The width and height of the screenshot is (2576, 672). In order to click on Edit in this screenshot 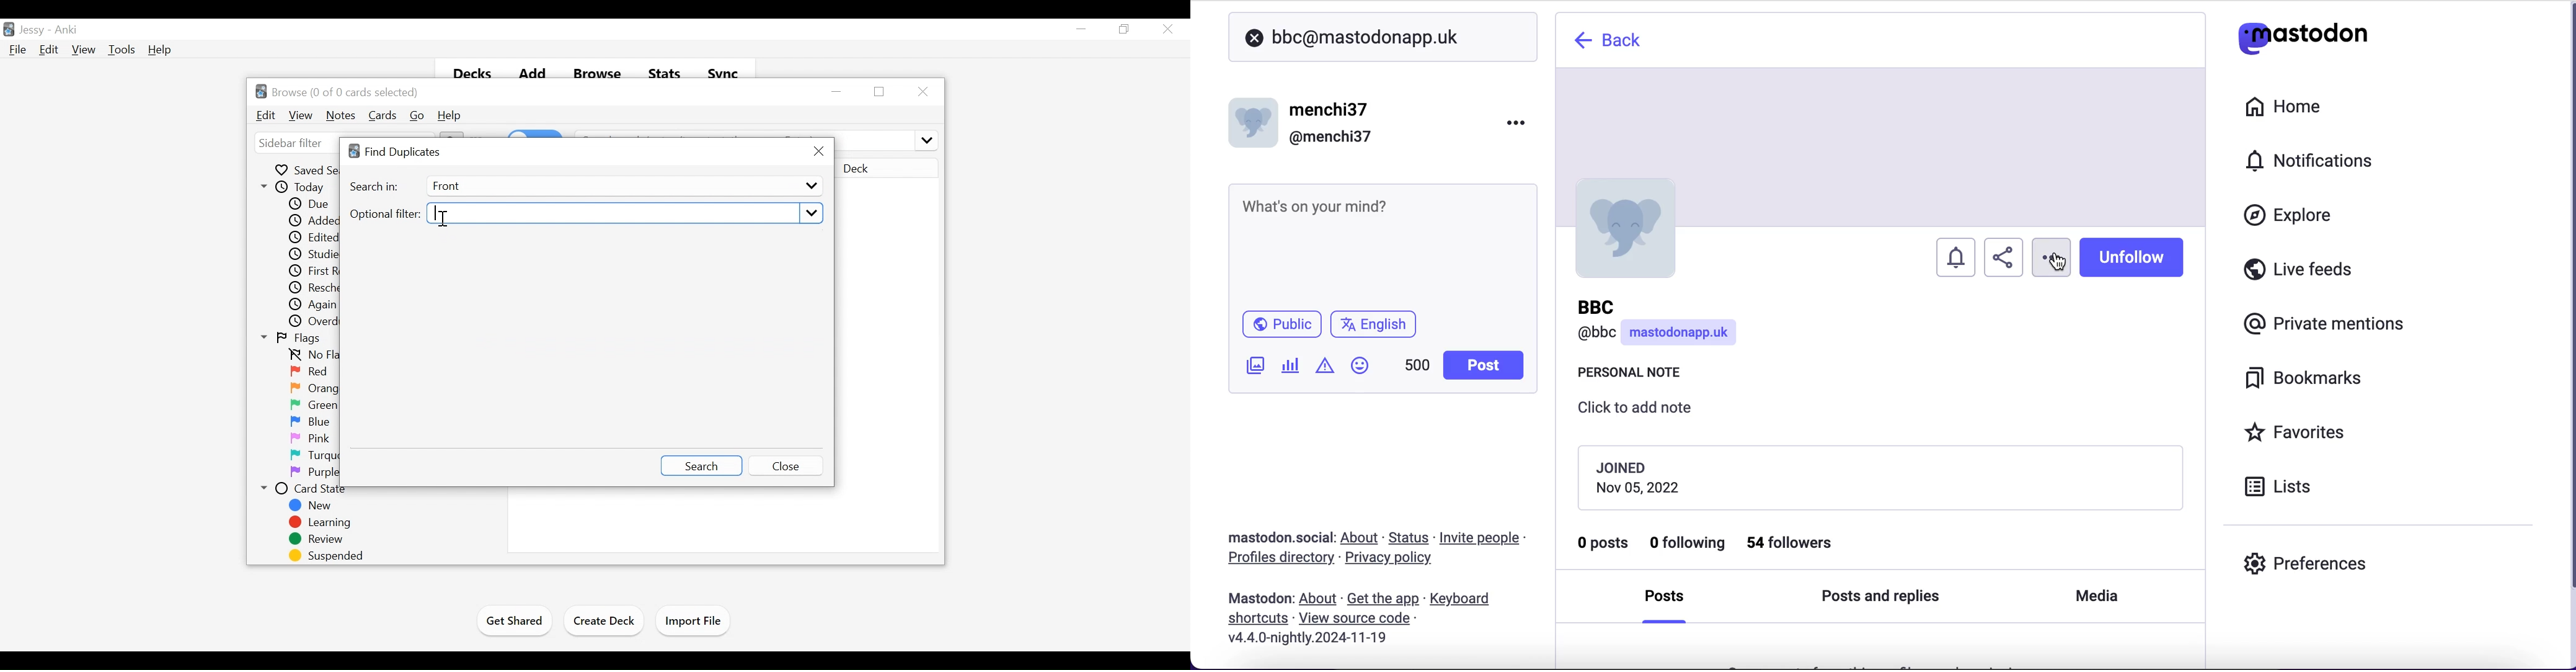, I will do `click(48, 49)`.